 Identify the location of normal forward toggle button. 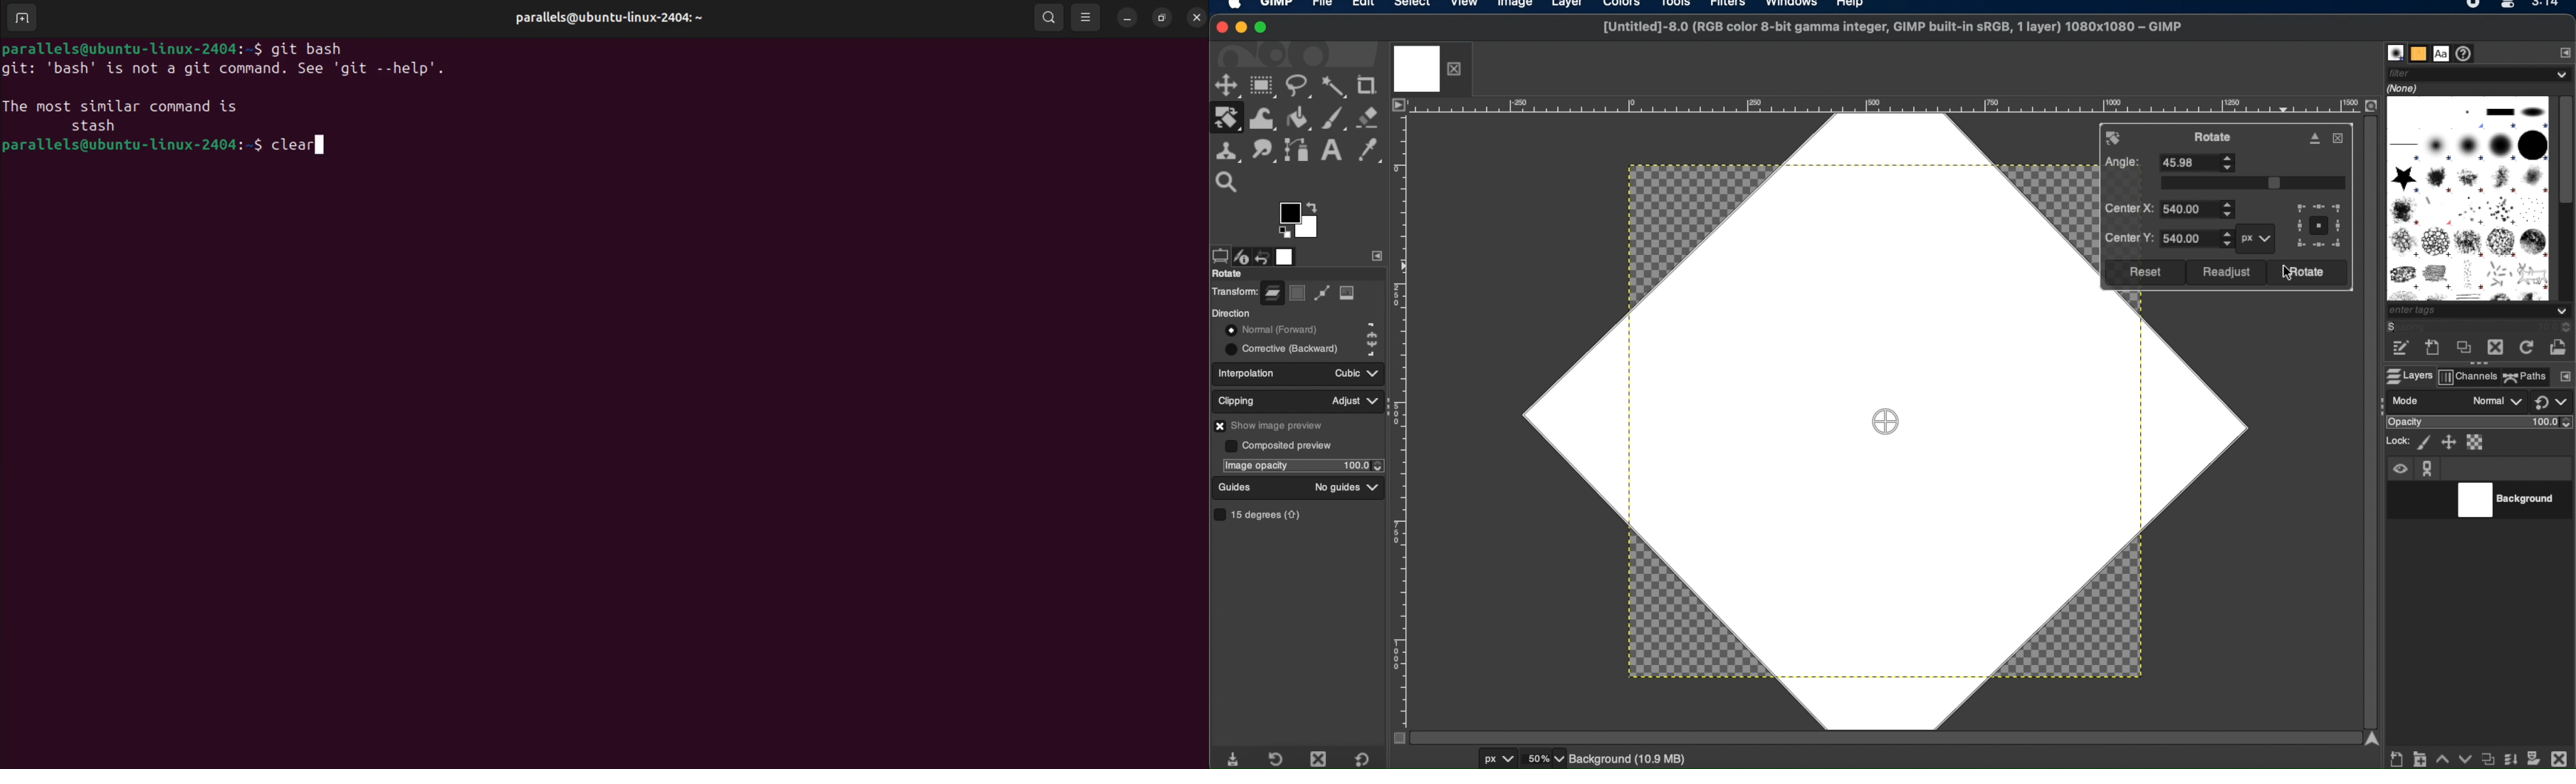
(1269, 330).